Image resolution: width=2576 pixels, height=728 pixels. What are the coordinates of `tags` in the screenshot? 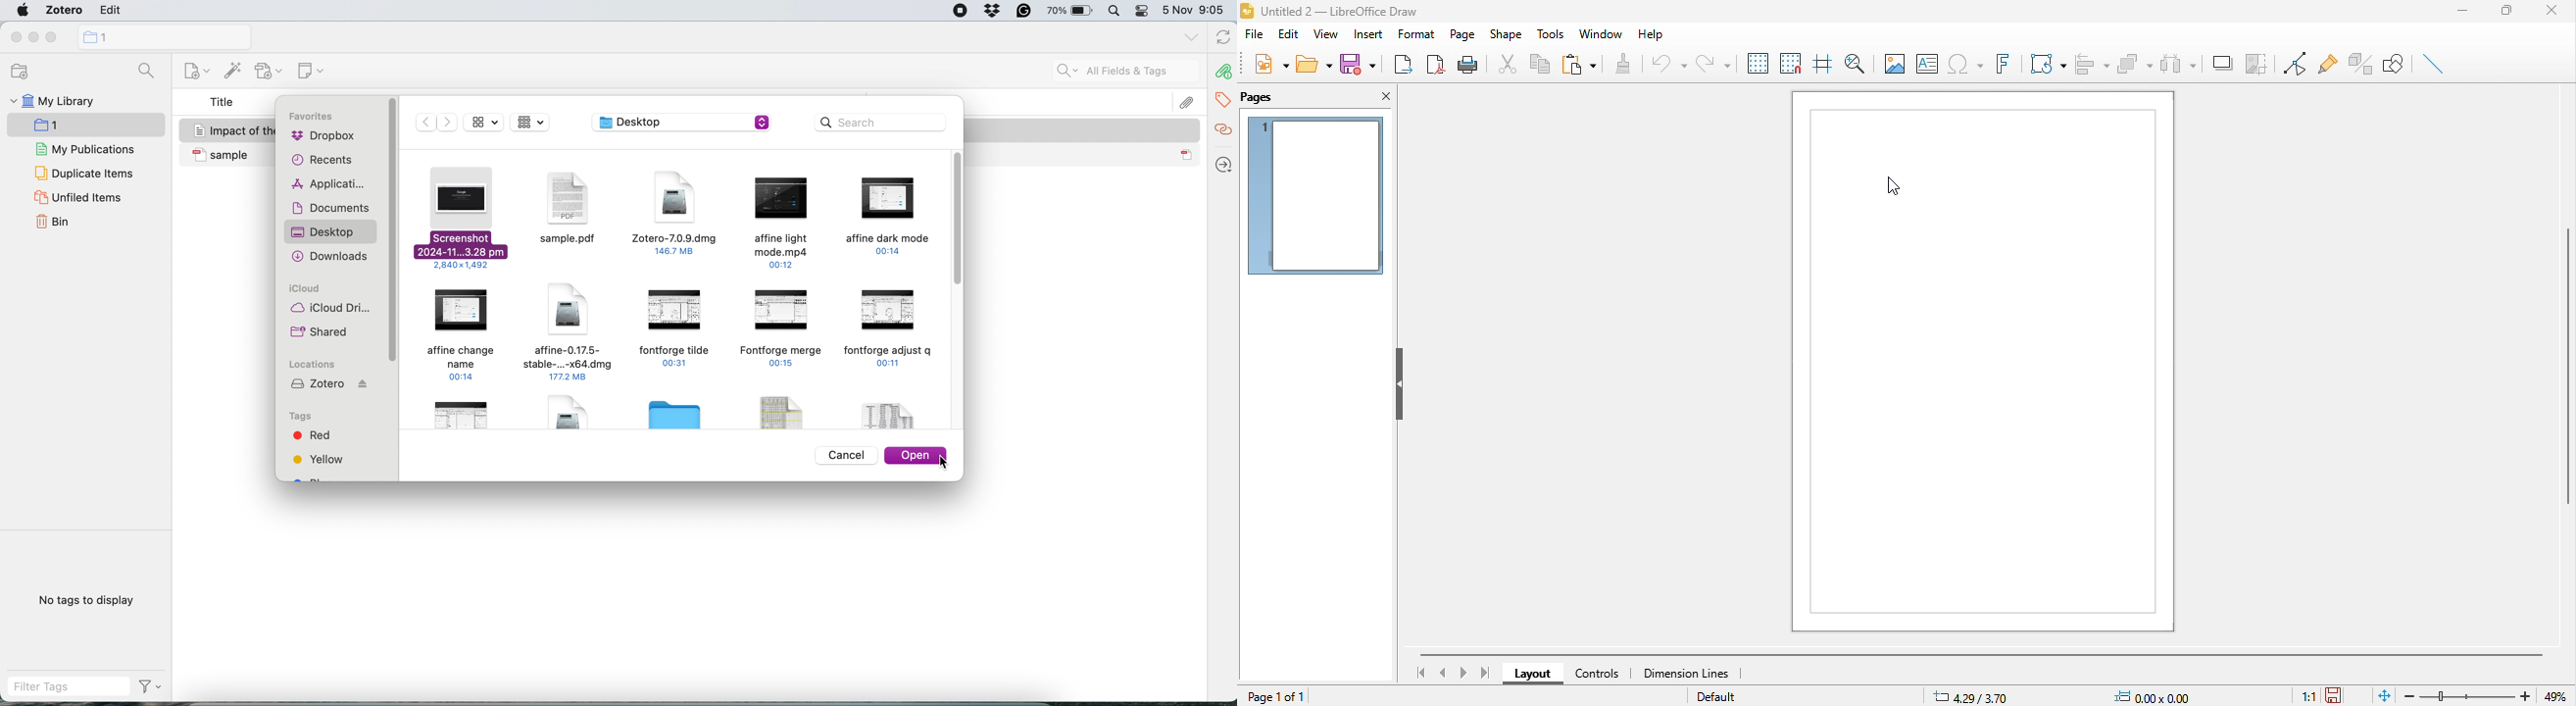 It's located at (306, 417).